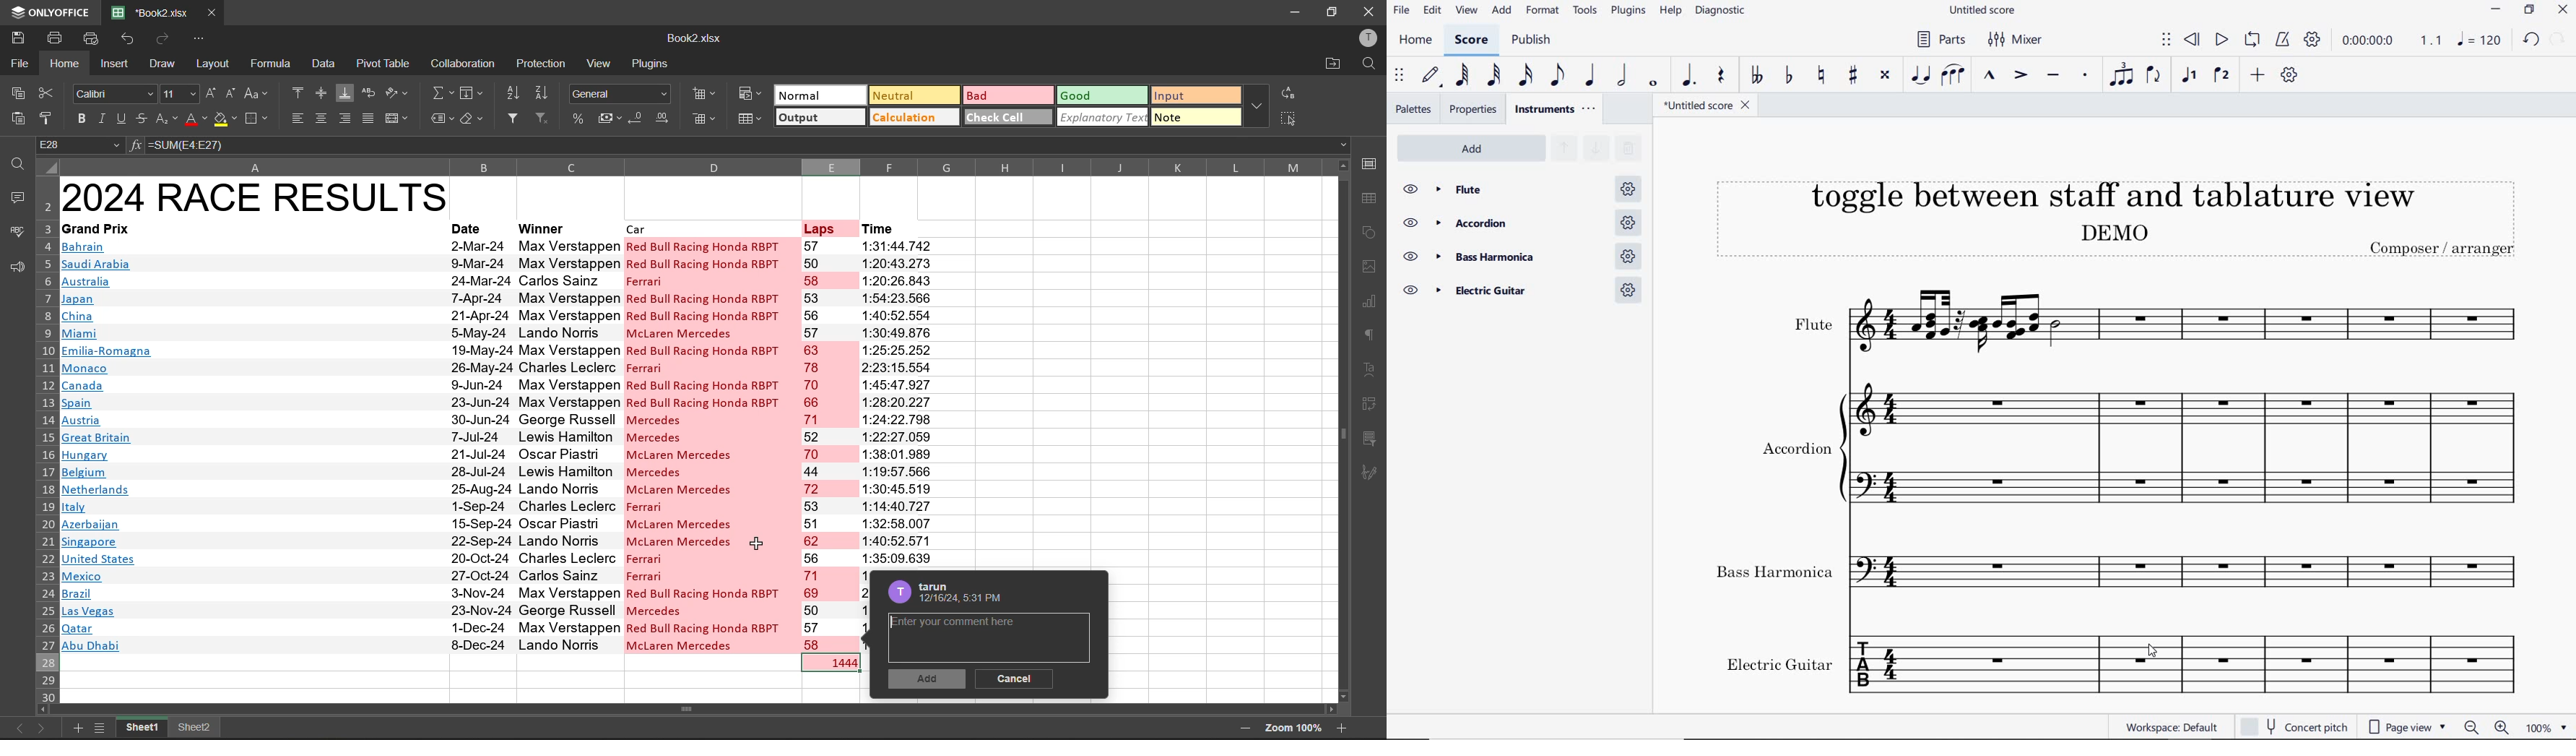 The height and width of the screenshot is (756, 2576). What do you see at coordinates (2126, 455) in the screenshot?
I see `Instrument: Accordion` at bounding box center [2126, 455].